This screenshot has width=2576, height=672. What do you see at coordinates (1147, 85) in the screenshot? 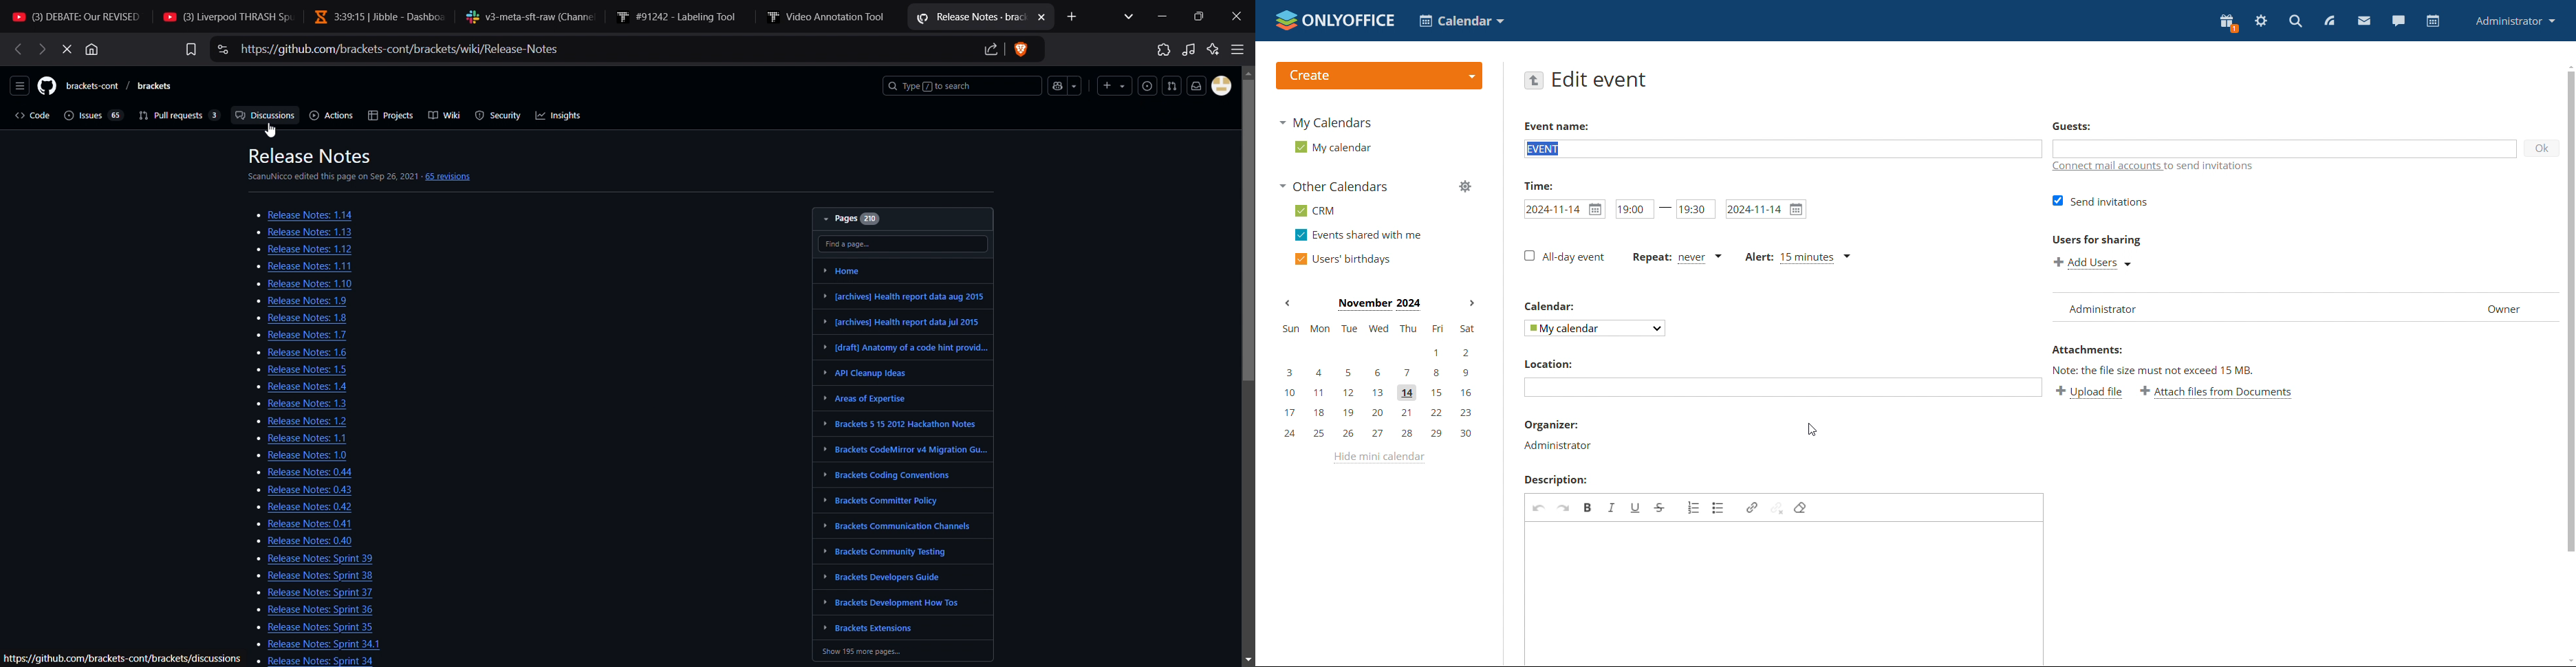
I see `Issues` at bounding box center [1147, 85].